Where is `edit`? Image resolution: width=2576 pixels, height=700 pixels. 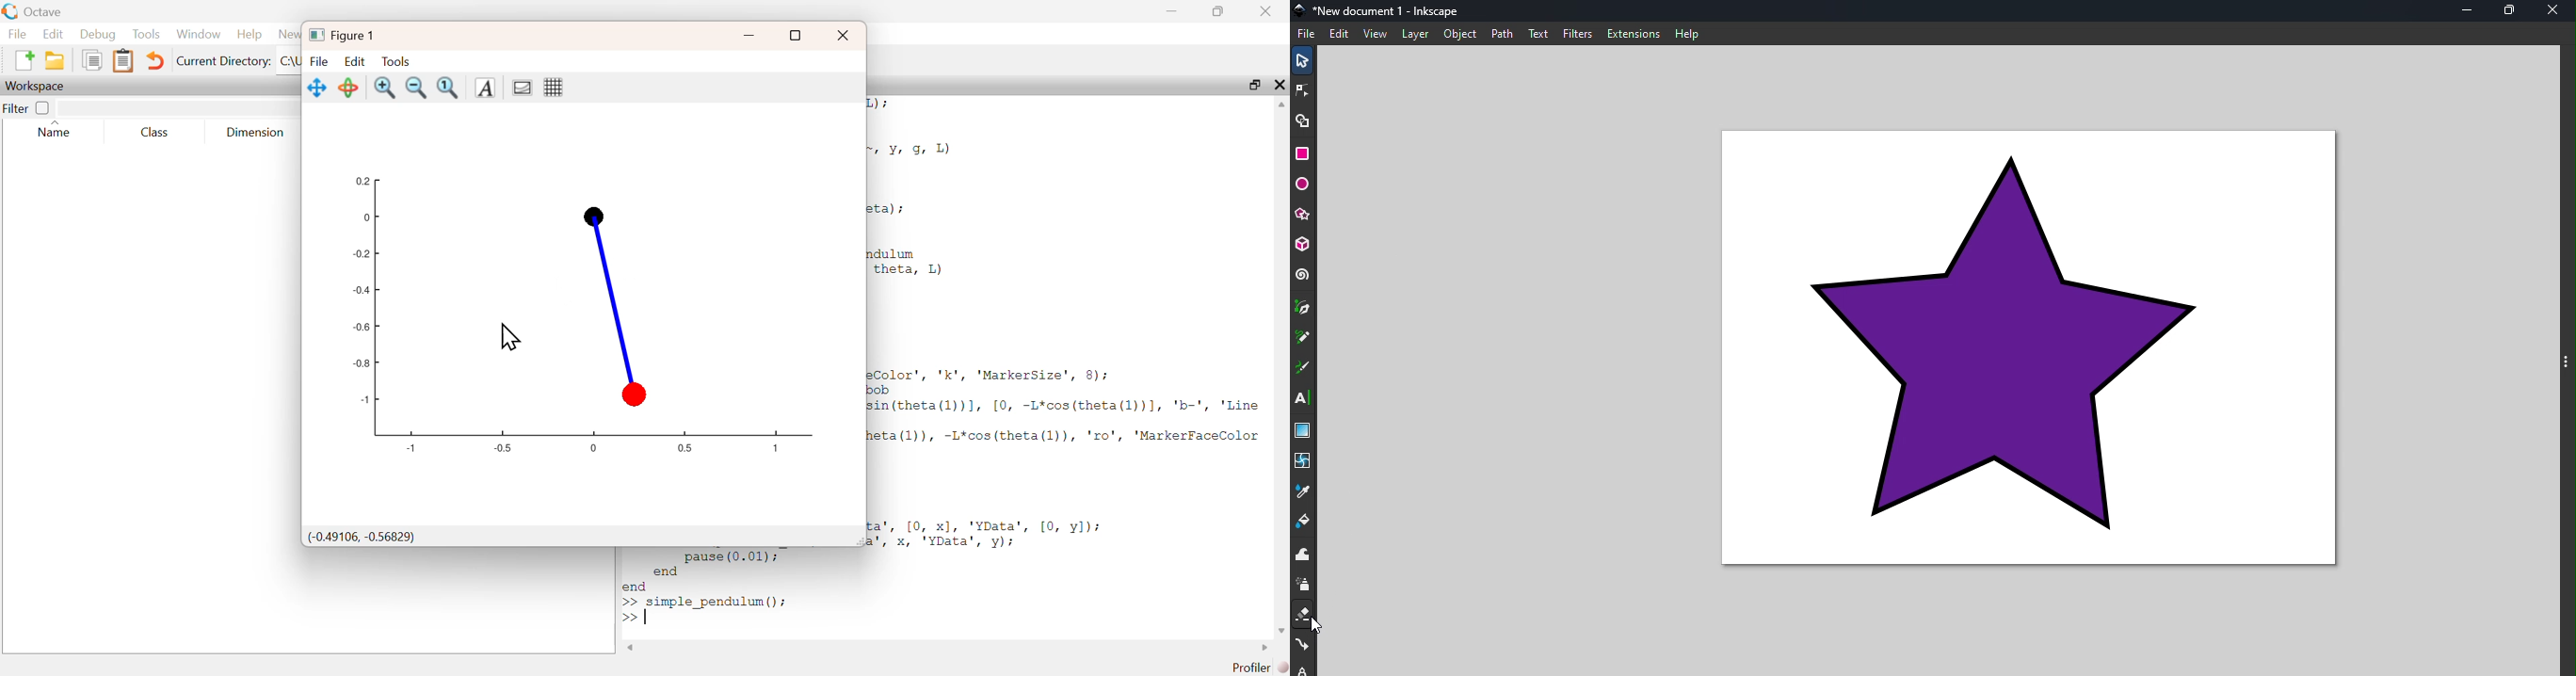
edit is located at coordinates (1341, 34).